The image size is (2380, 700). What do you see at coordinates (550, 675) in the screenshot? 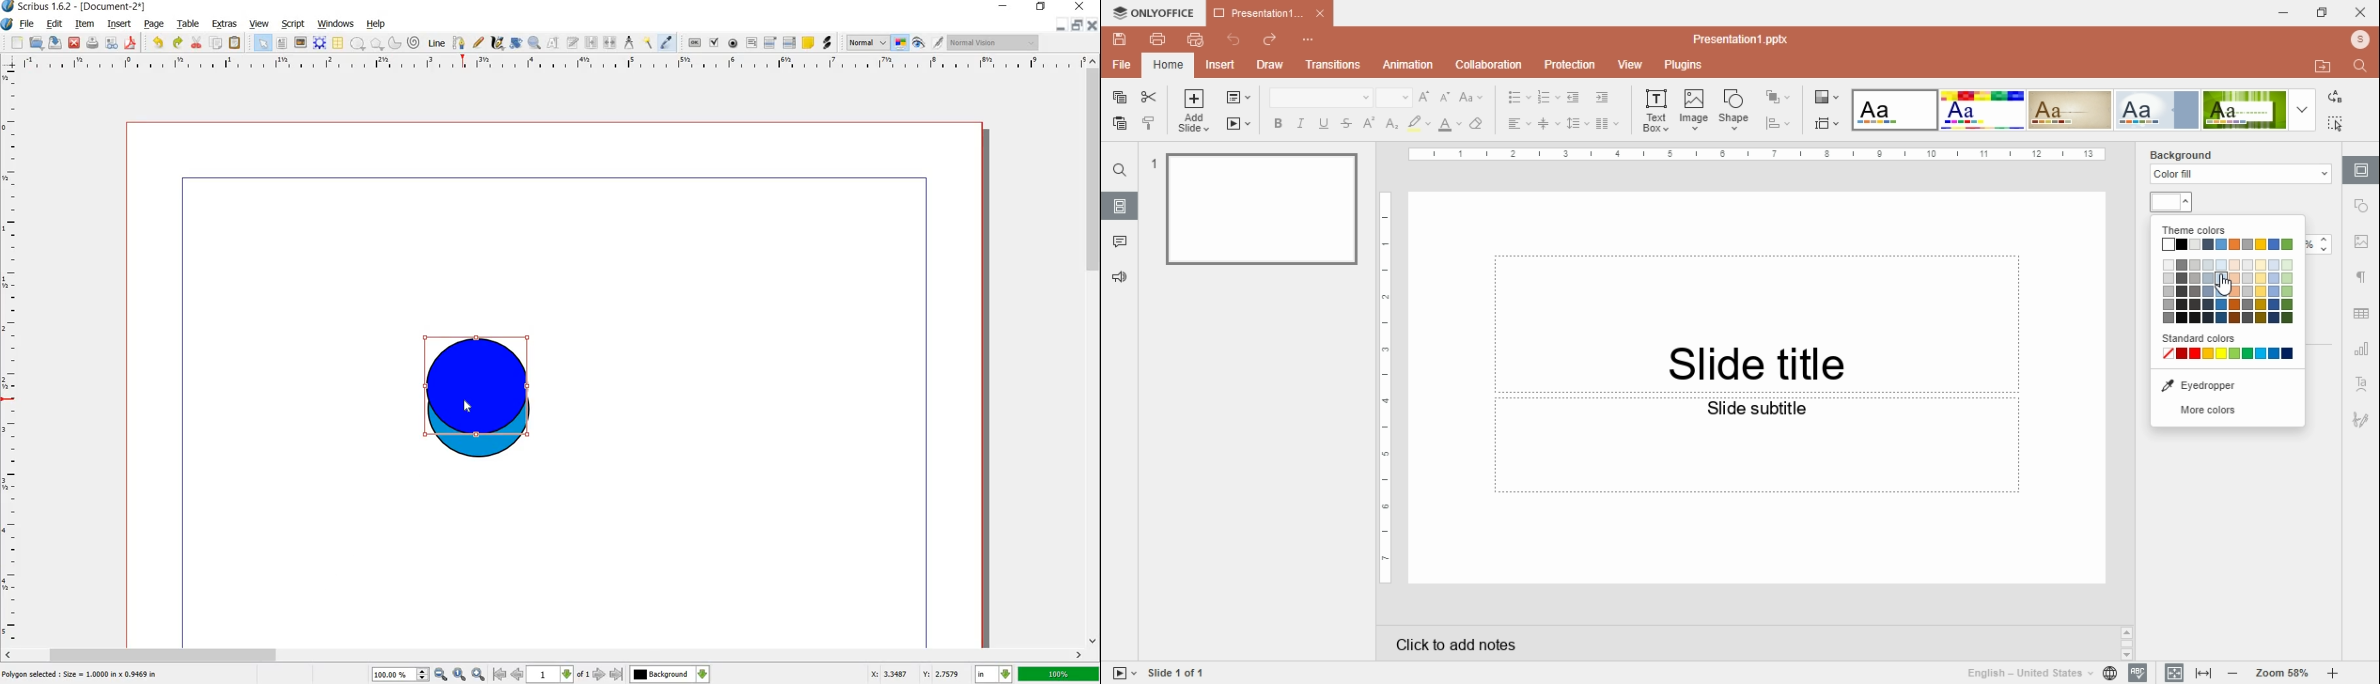
I see `1` at bounding box center [550, 675].